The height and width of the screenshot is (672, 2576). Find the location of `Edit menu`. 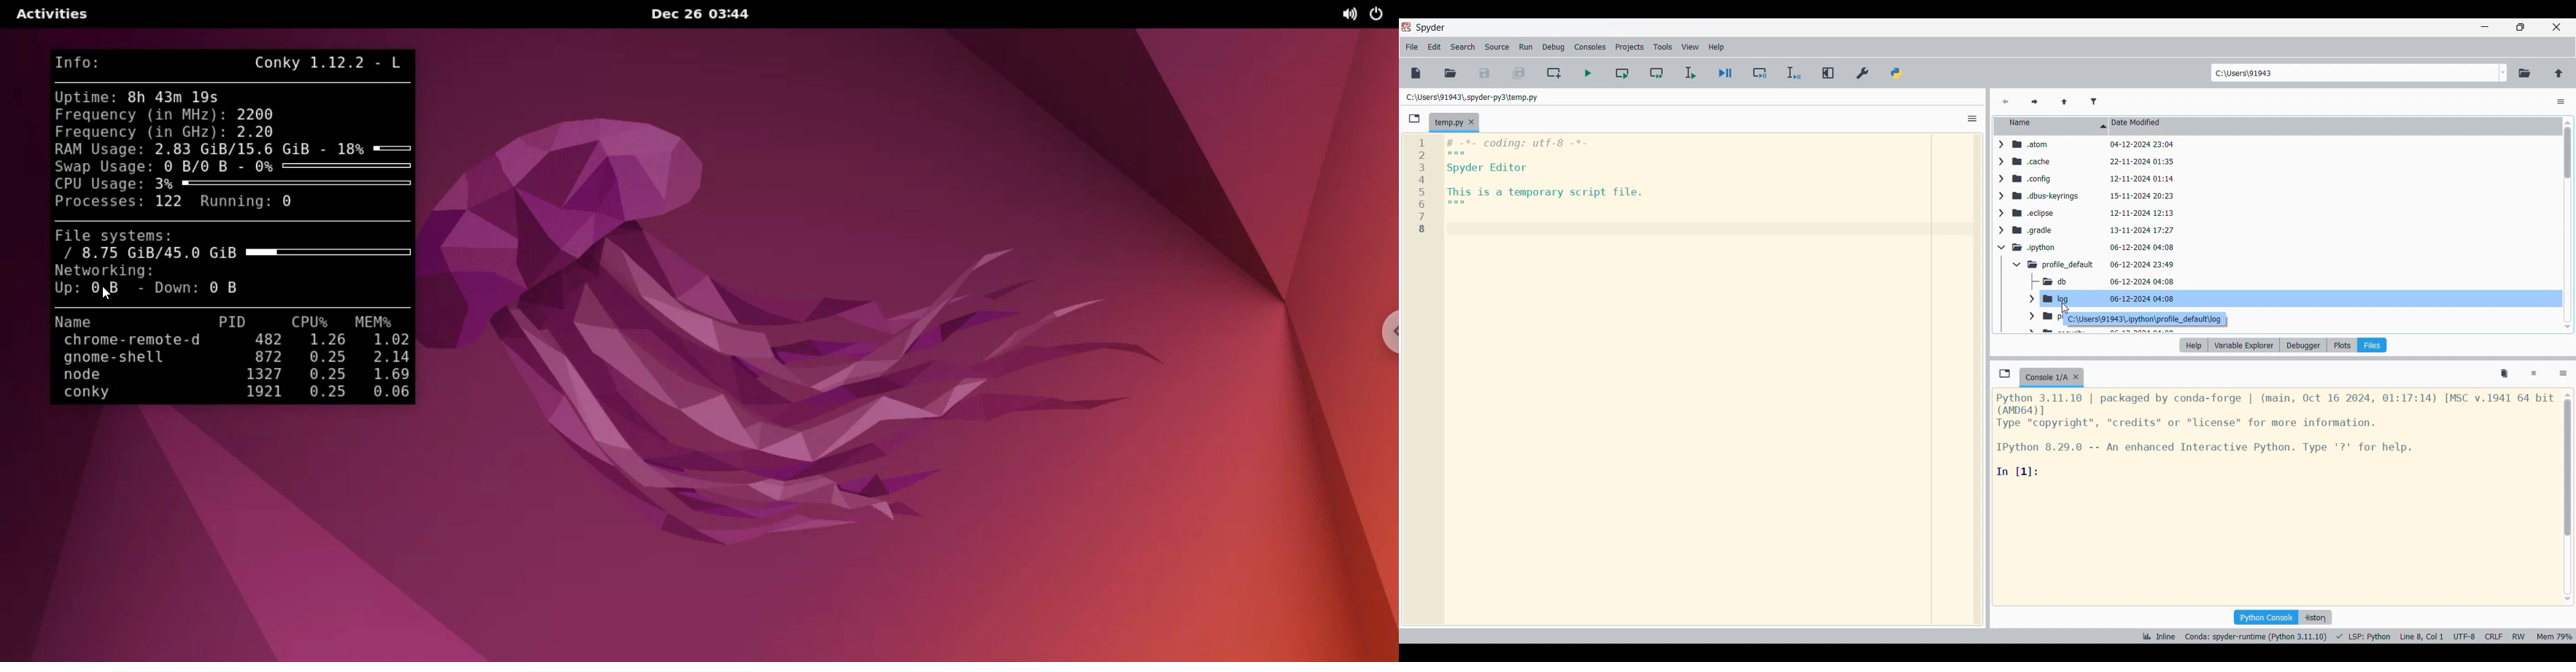

Edit menu is located at coordinates (1434, 47).